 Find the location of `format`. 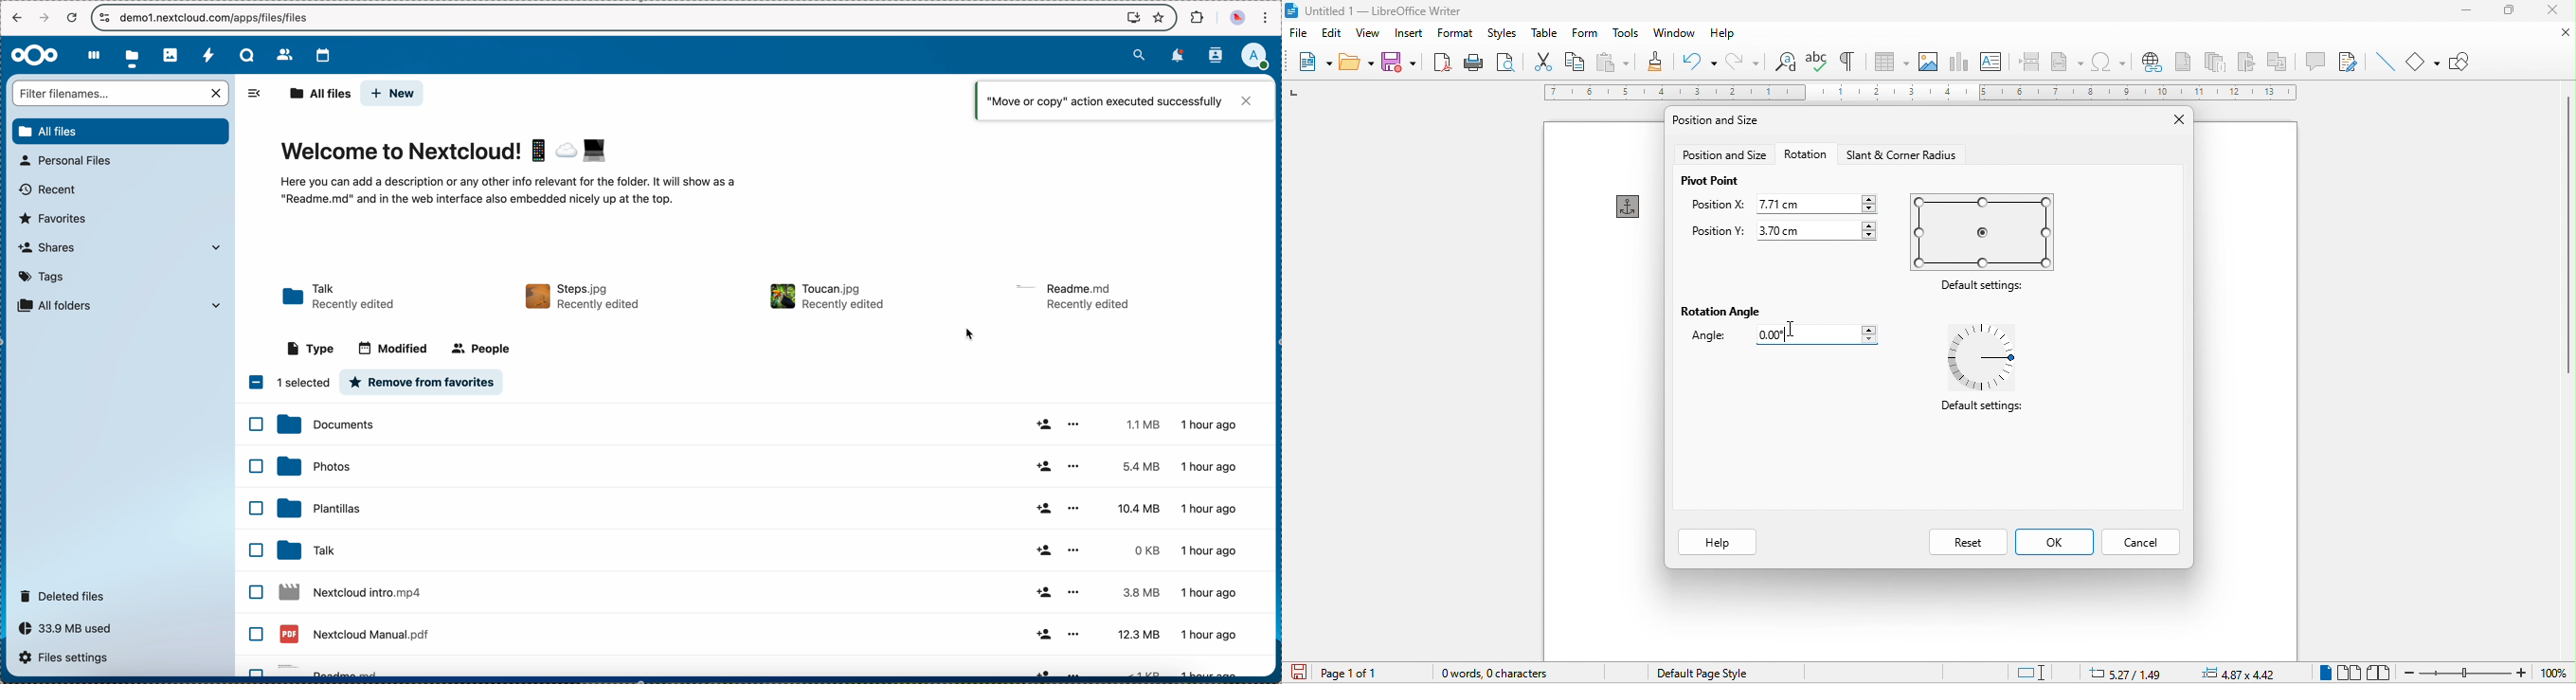

format is located at coordinates (1455, 34).